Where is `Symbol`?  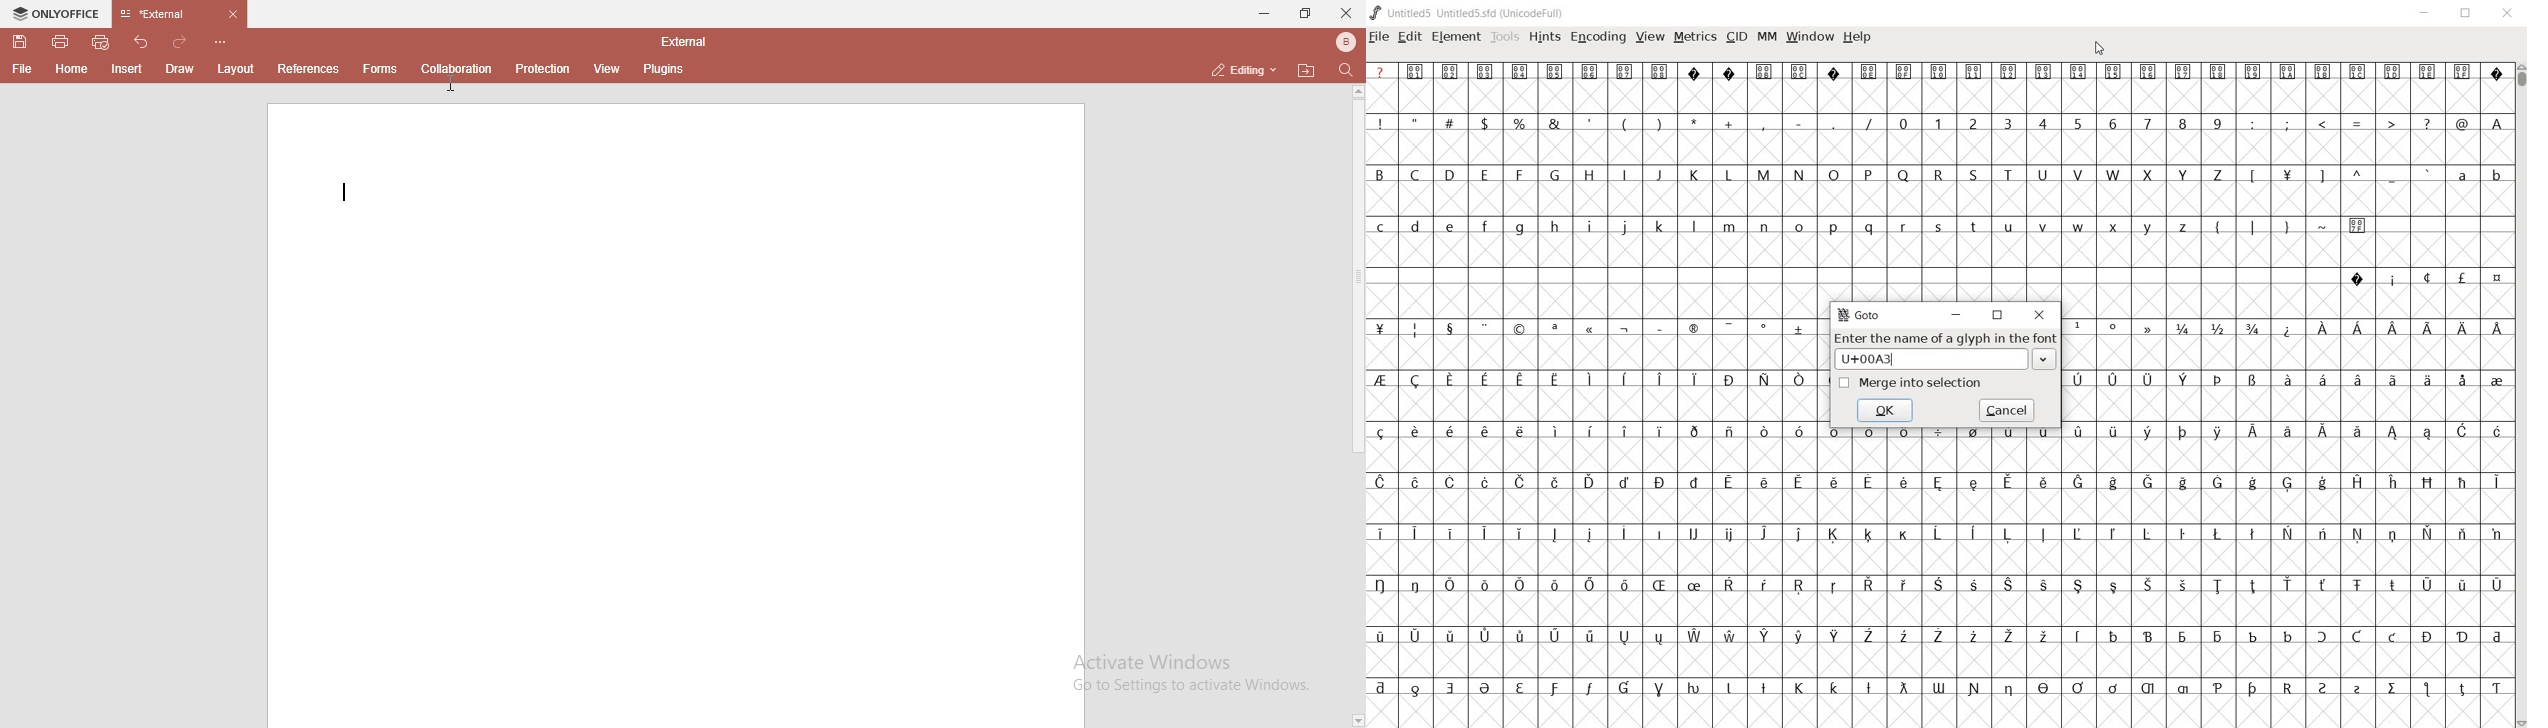
Symbol is located at coordinates (1416, 585).